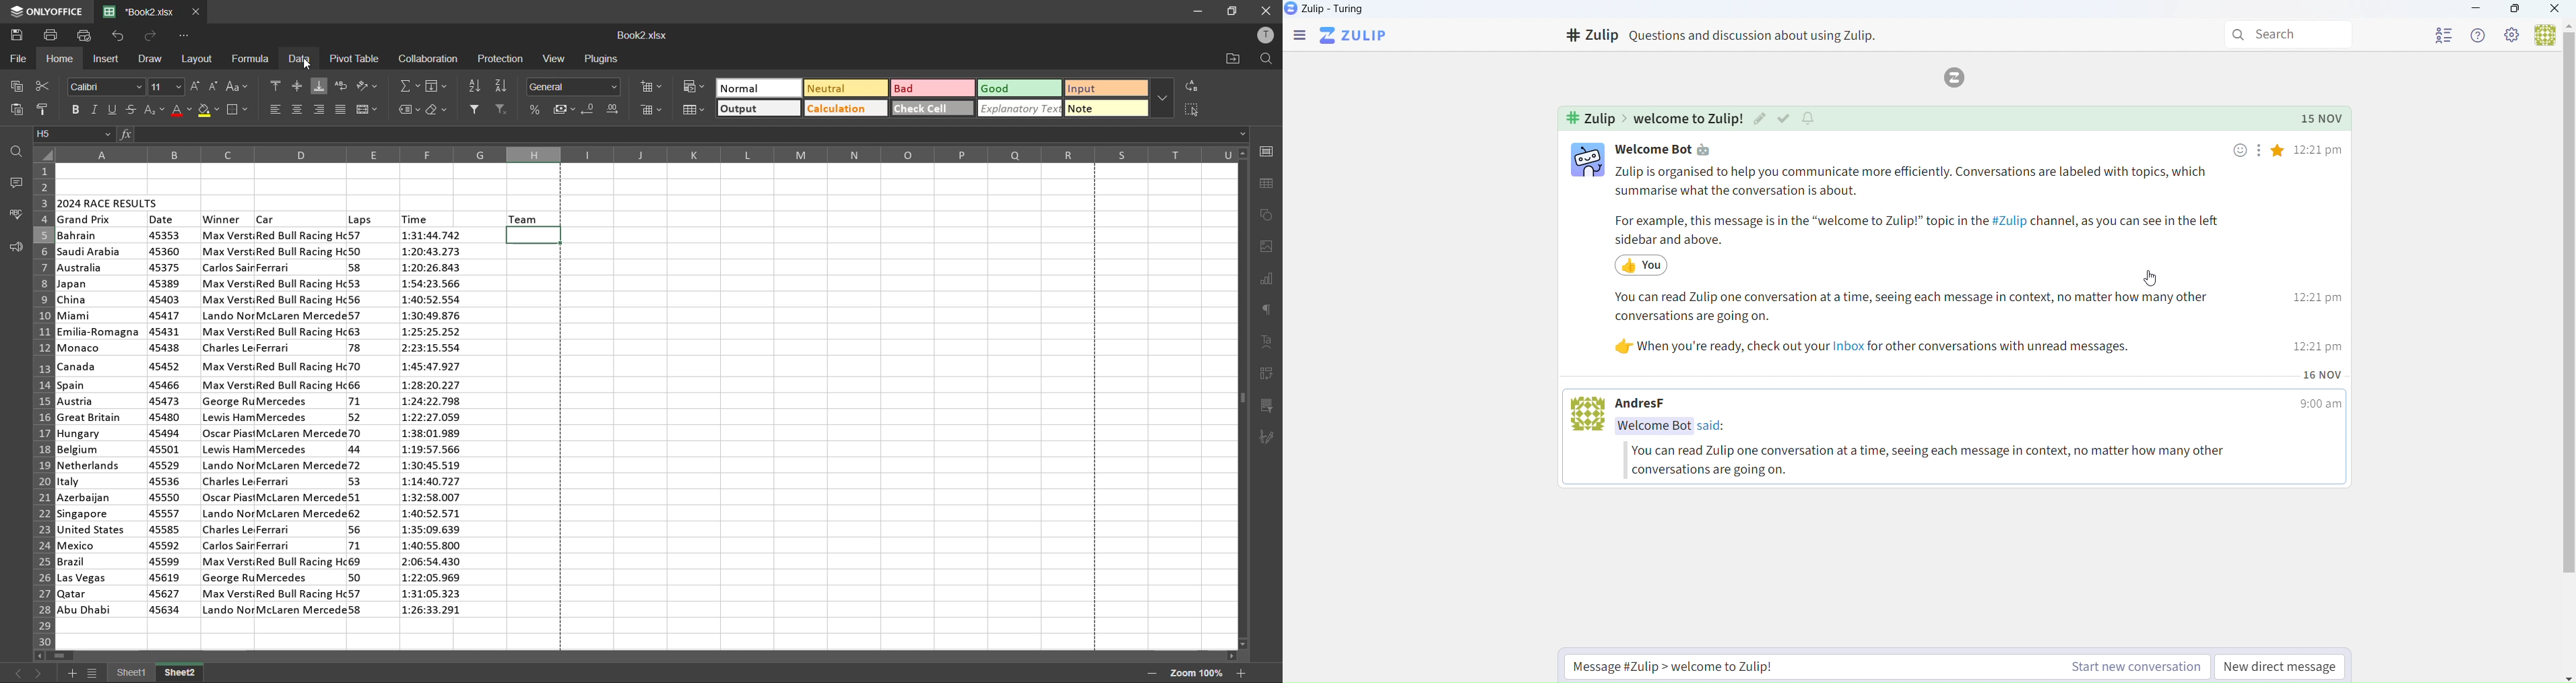 Image resolution: width=2576 pixels, height=700 pixels. I want to click on redo, so click(152, 35).